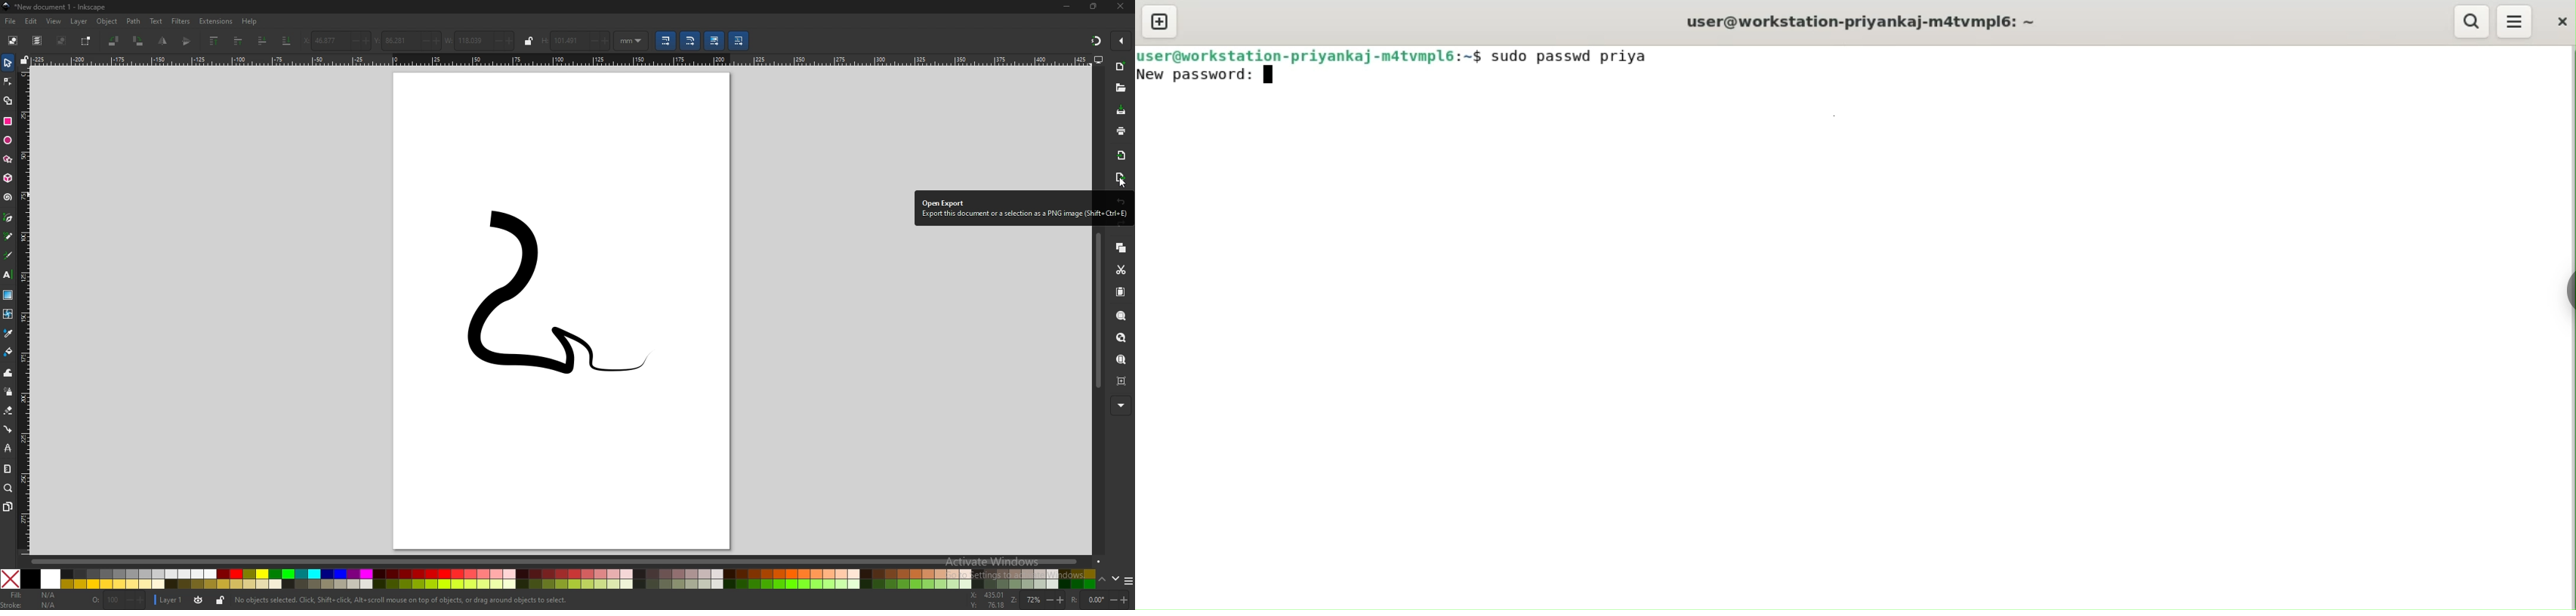 The width and height of the screenshot is (2576, 616). What do you see at coordinates (8, 411) in the screenshot?
I see `eraser` at bounding box center [8, 411].